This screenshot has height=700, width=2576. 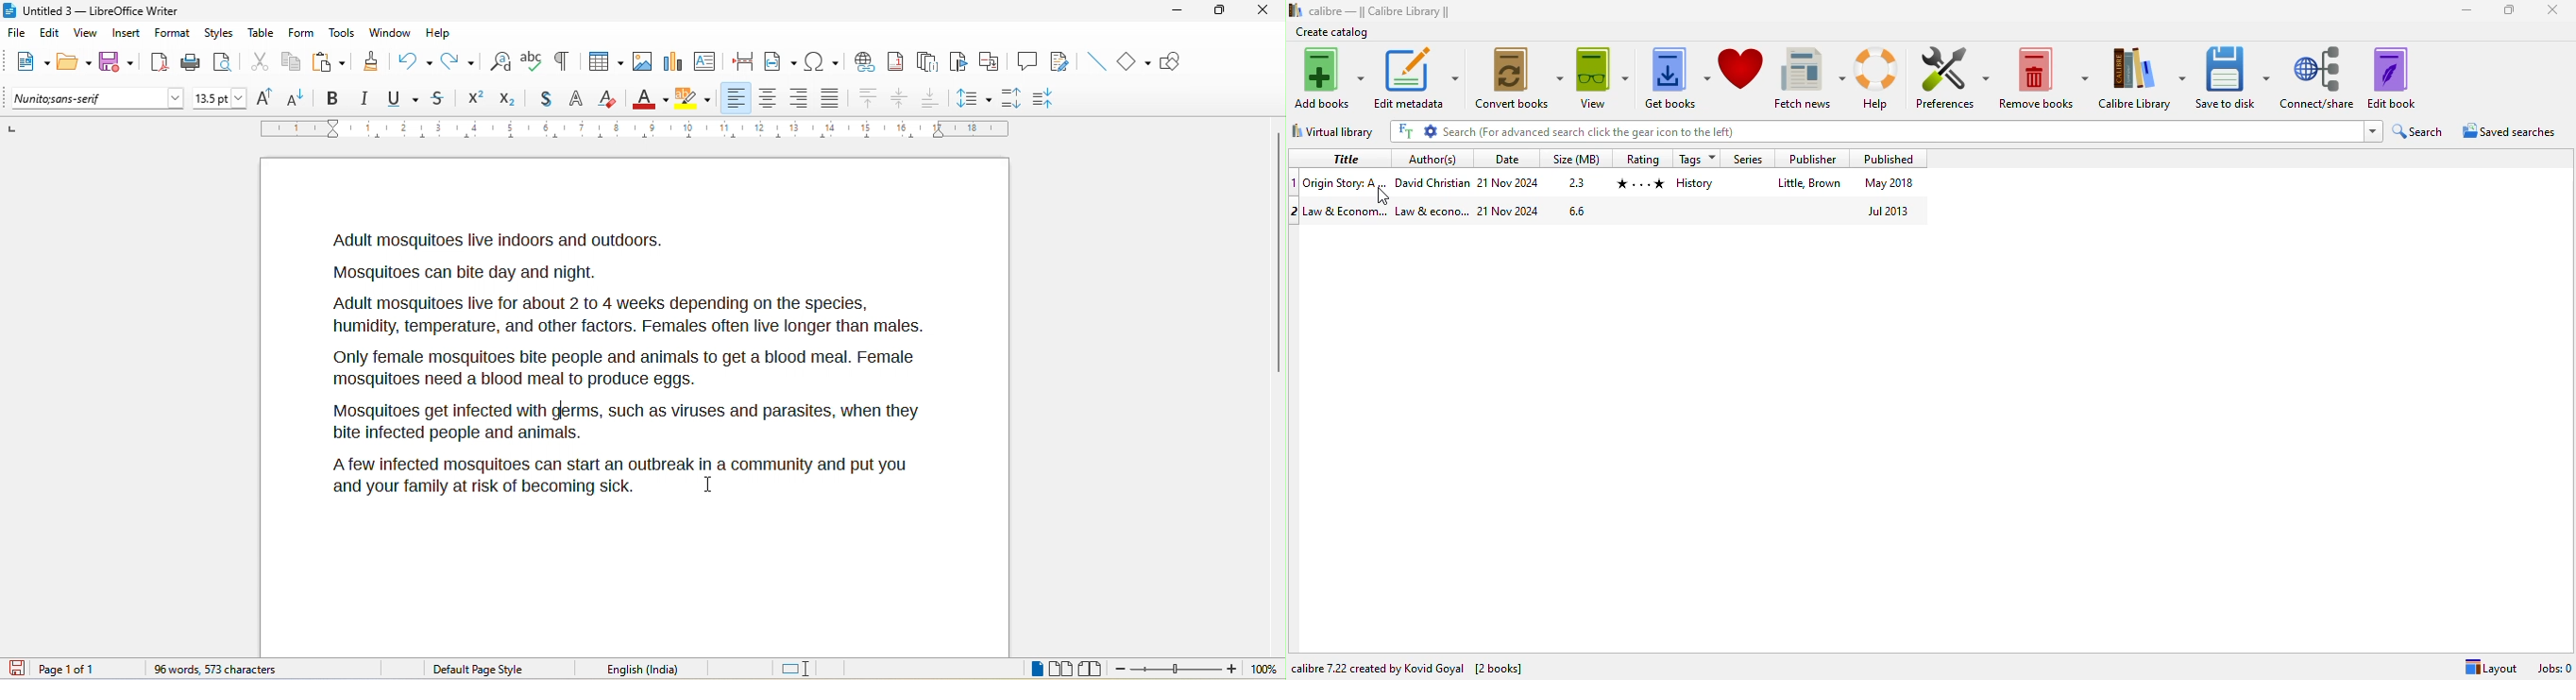 What do you see at coordinates (506, 99) in the screenshot?
I see `subscript` at bounding box center [506, 99].